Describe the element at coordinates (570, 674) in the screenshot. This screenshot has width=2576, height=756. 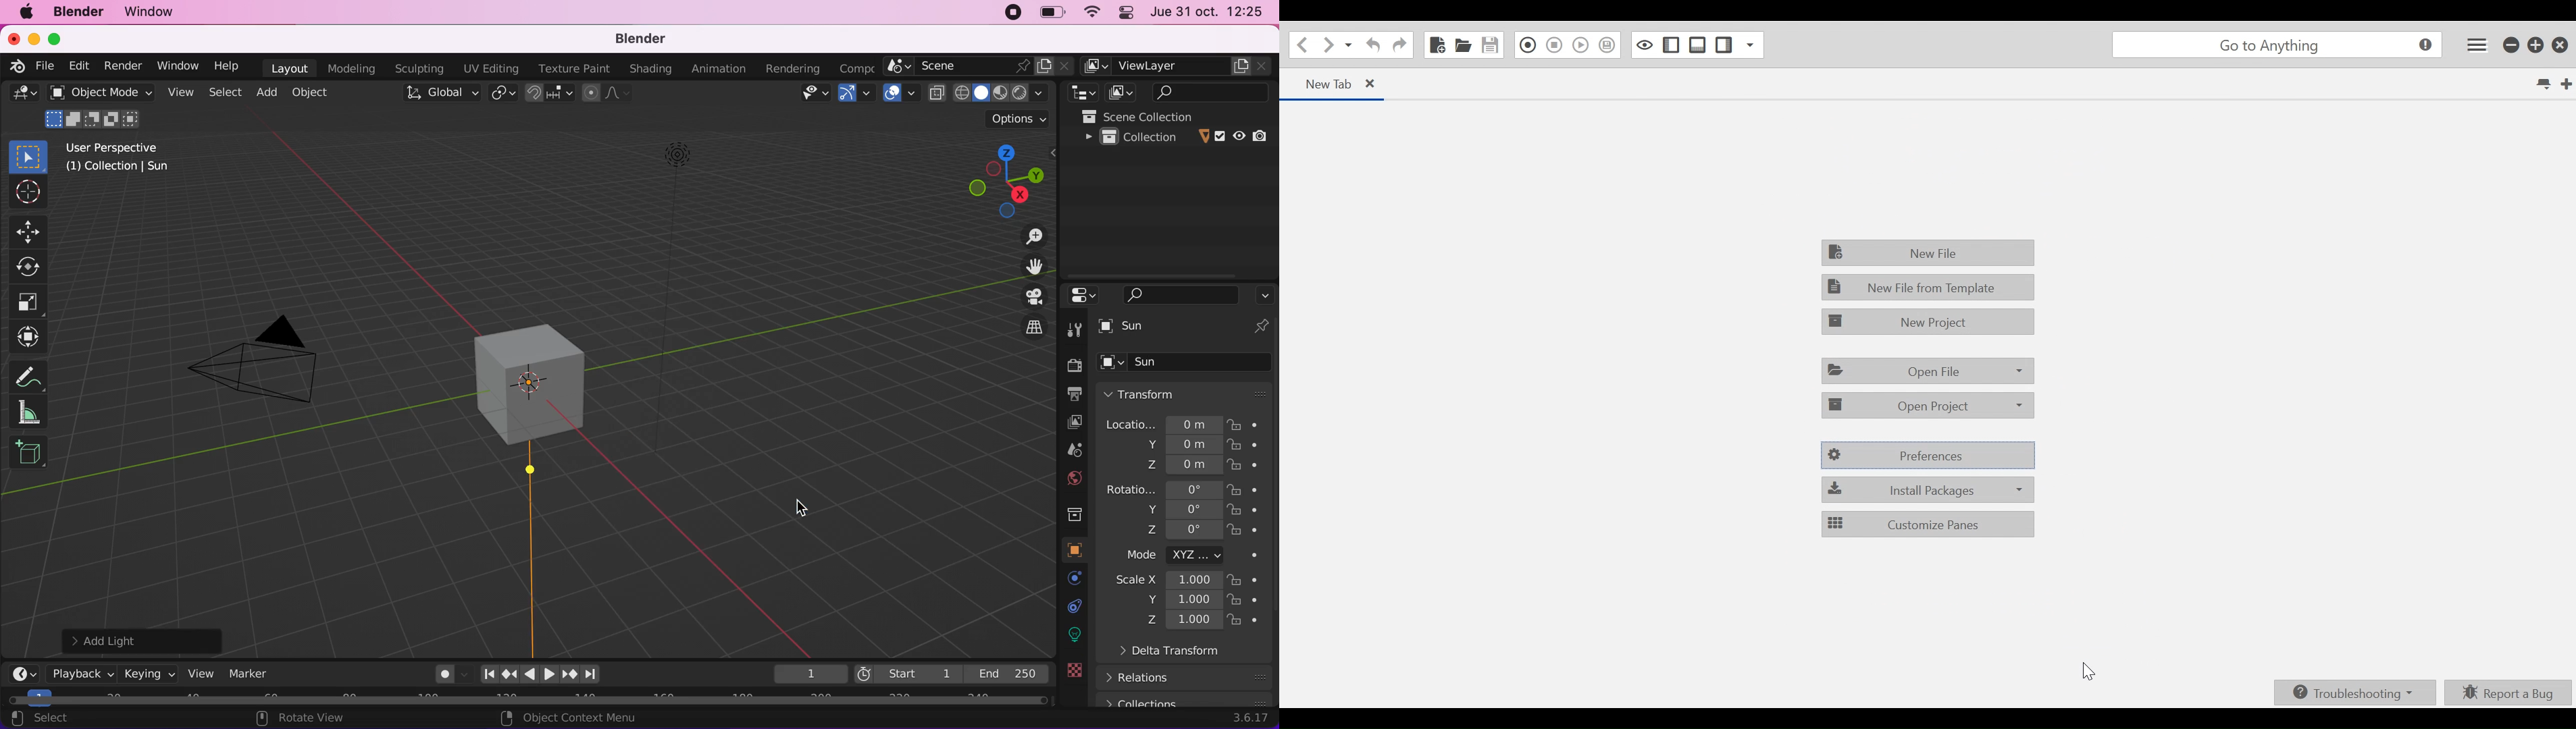
I see `Jump to keyframe` at that location.